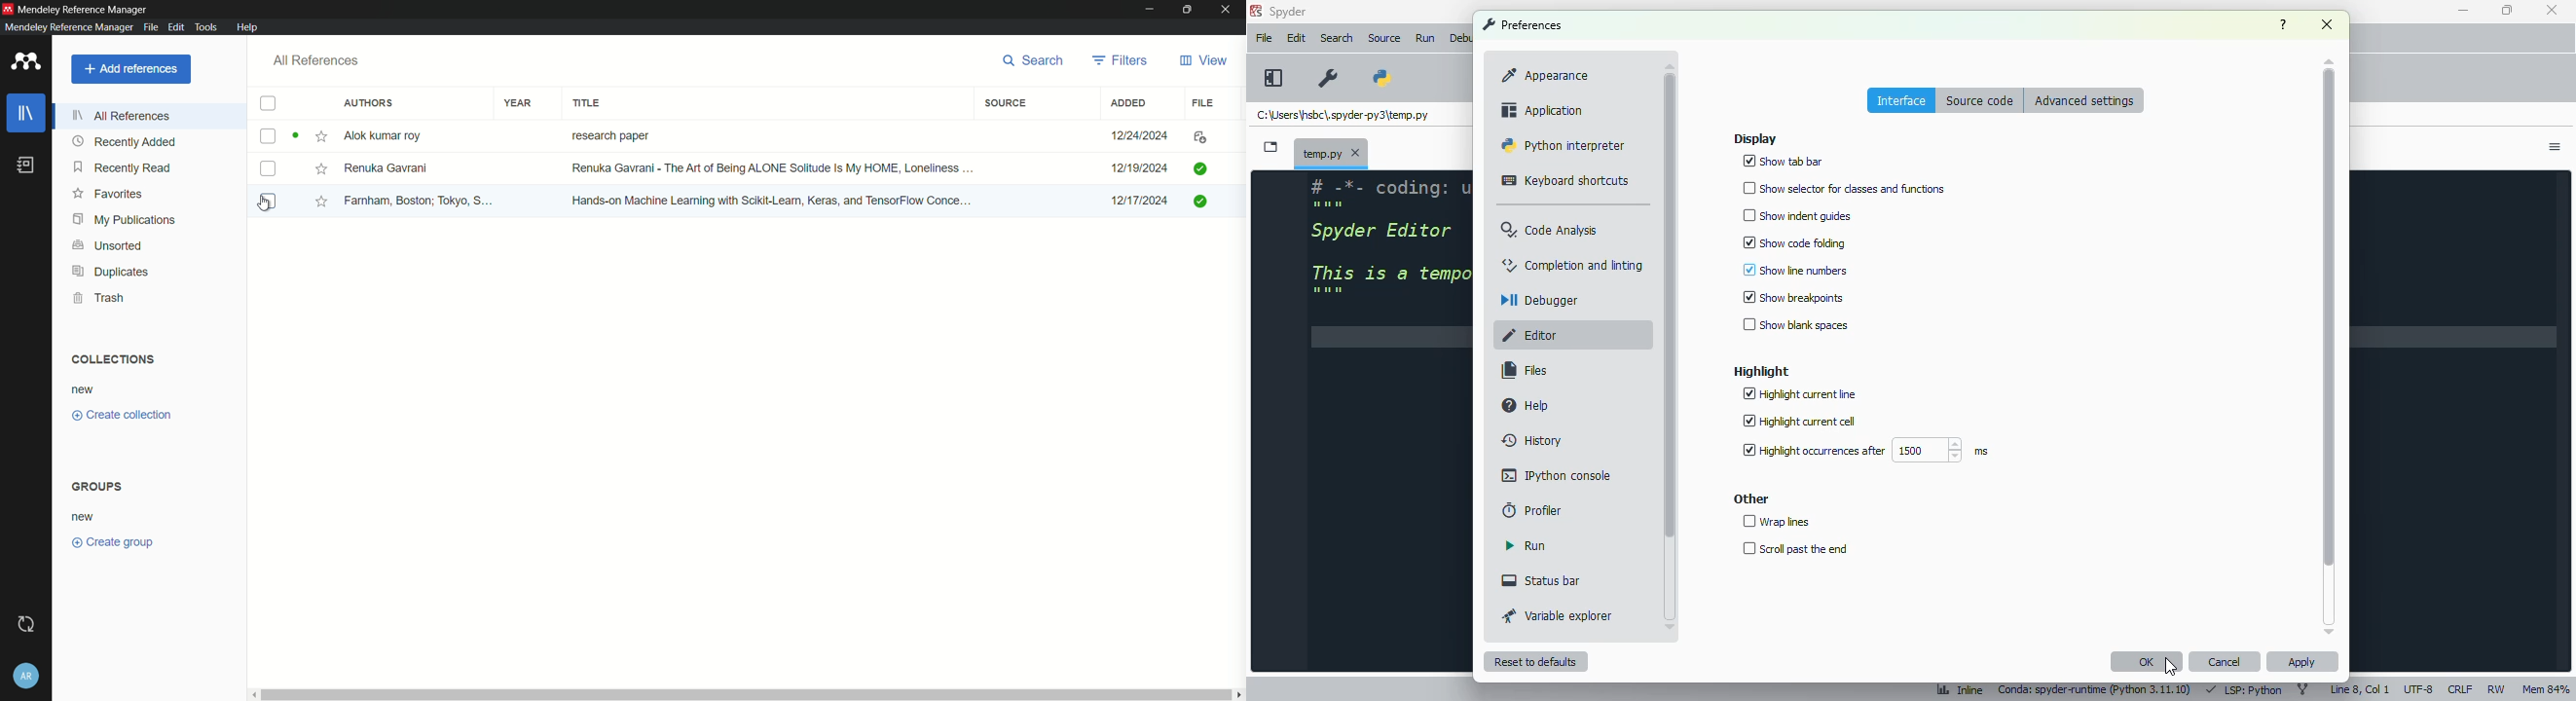  What do you see at coordinates (1238, 694) in the screenshot?
I see `scroll right` at bounding box center [1238, 694].